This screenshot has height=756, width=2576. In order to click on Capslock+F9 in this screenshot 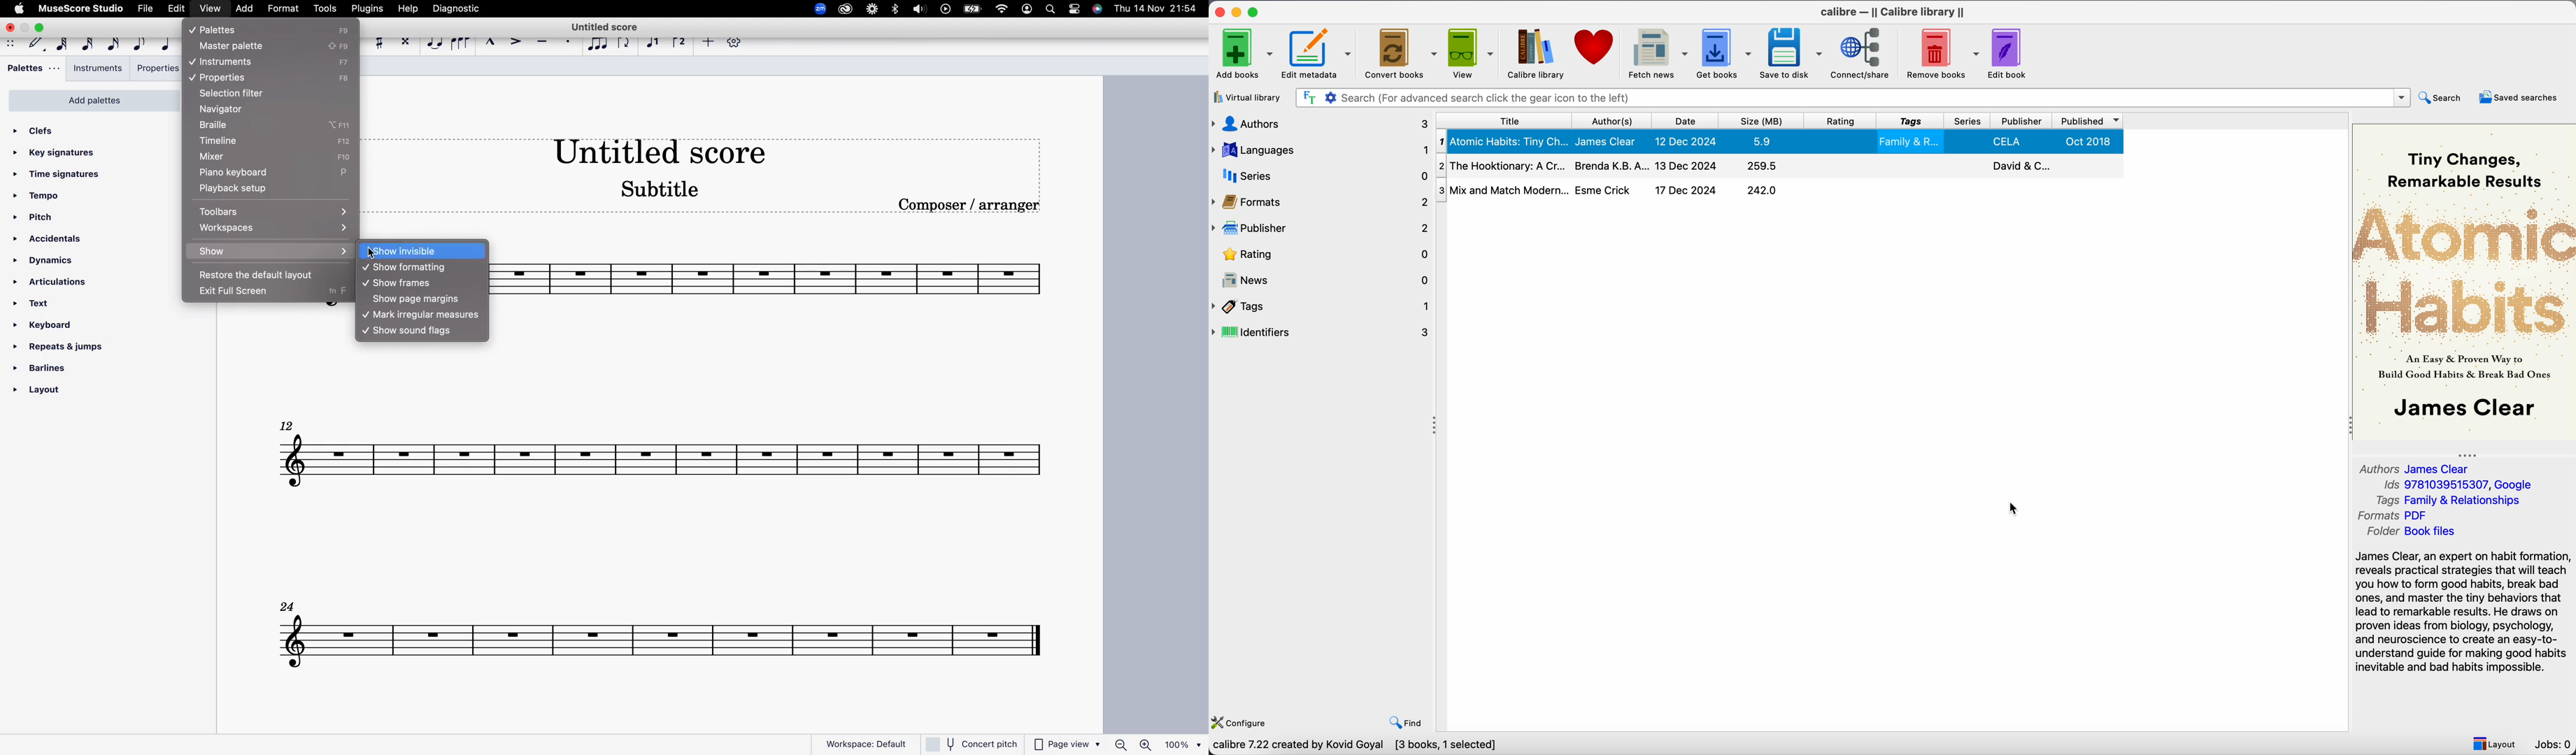, I will do `click(343, 62)`.